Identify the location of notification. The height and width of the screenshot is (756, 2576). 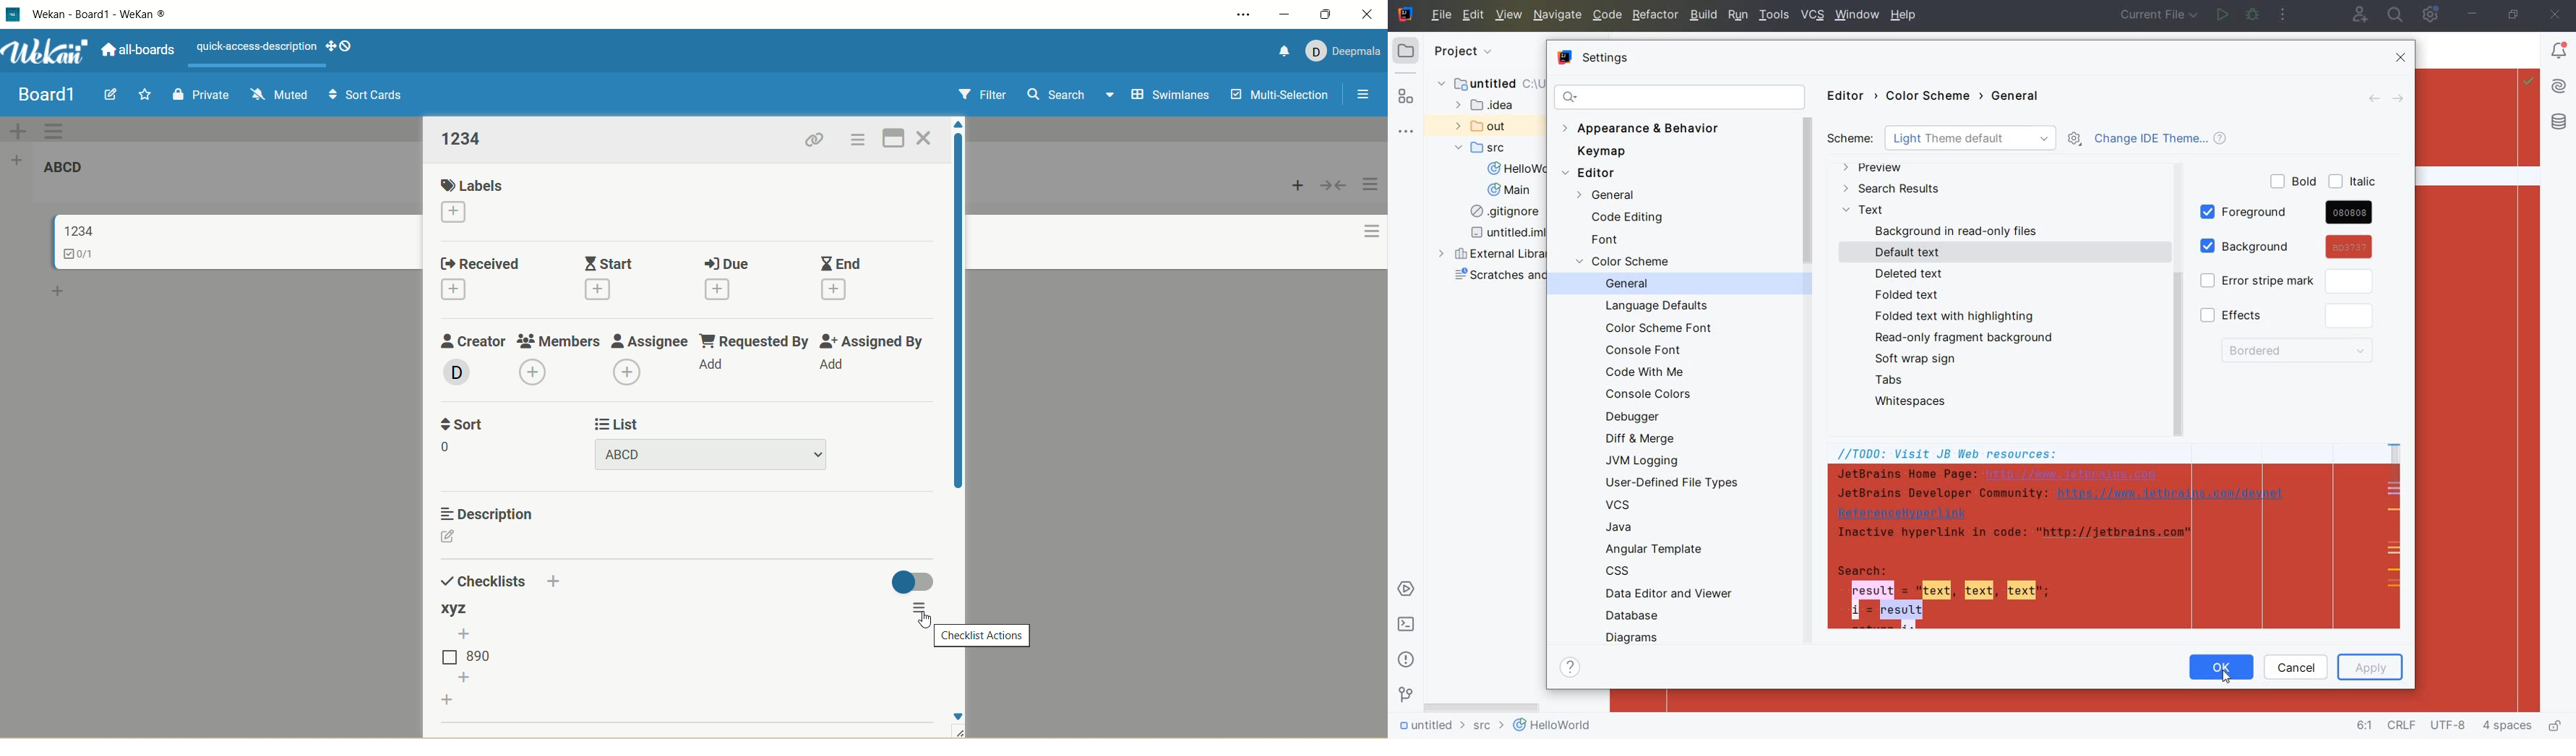
(1281, 54).